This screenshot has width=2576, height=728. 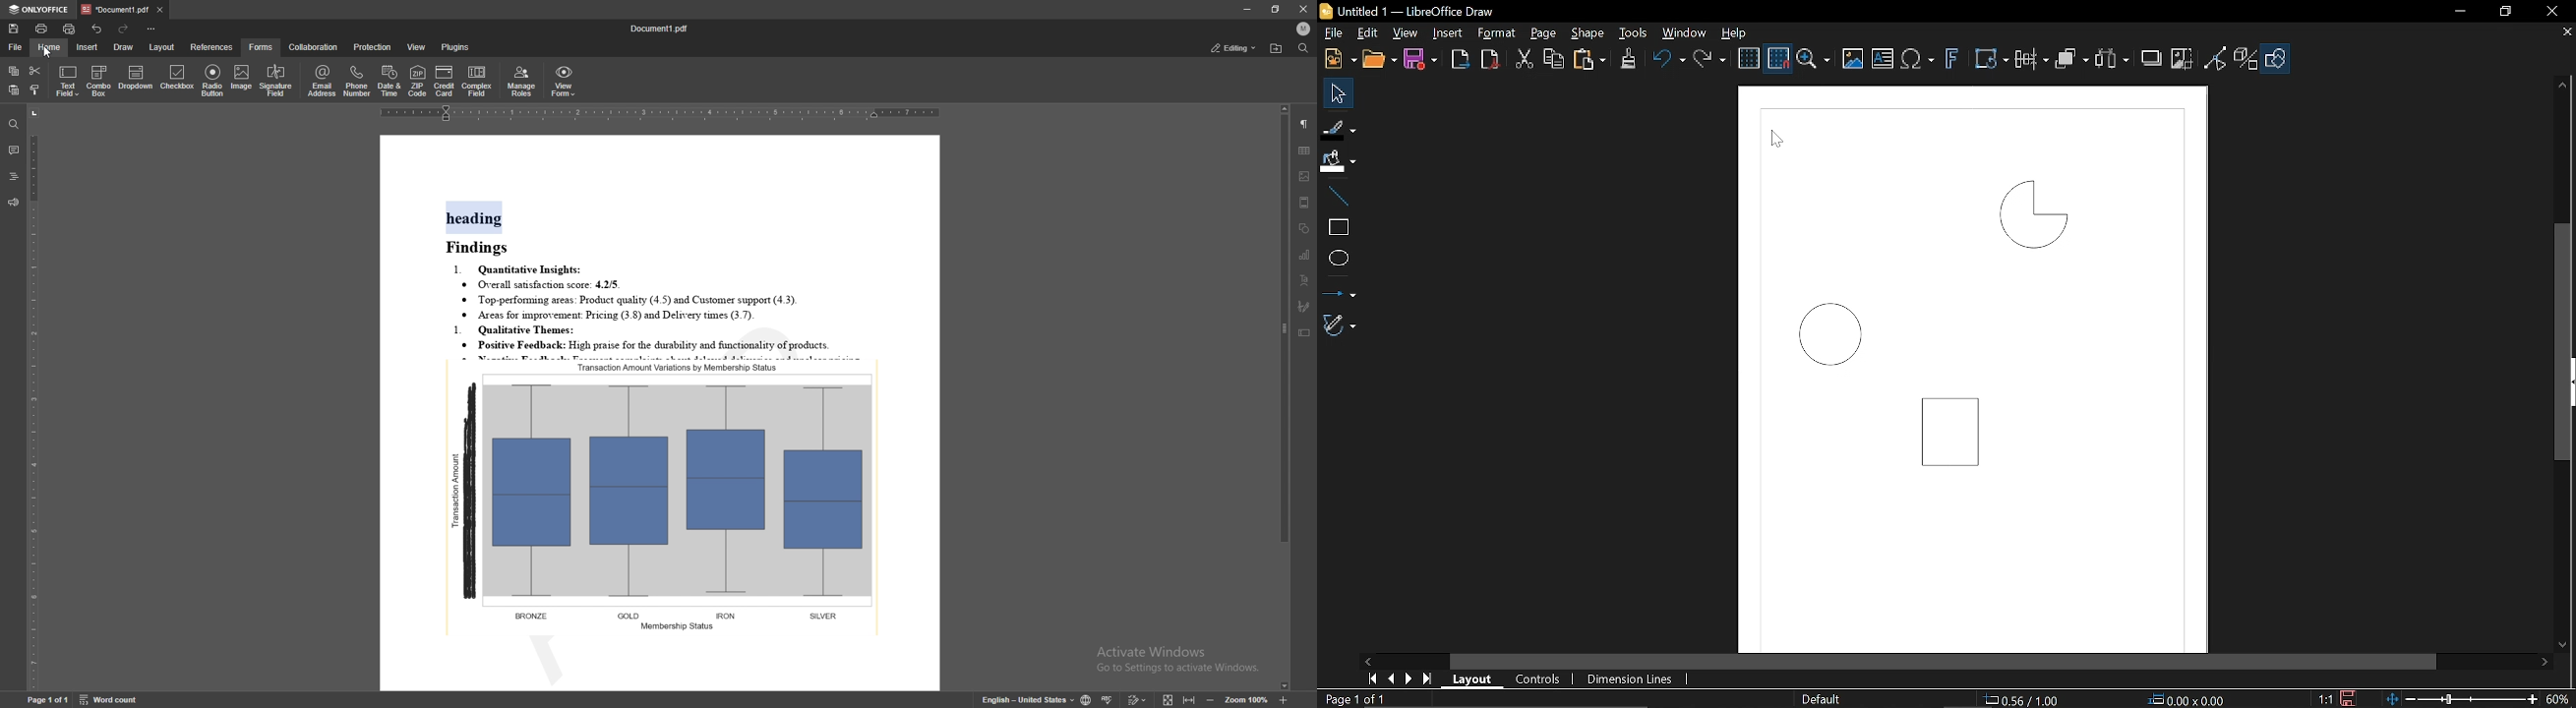 I want to click on Curves and polygon, so click(x=1339, y=326).